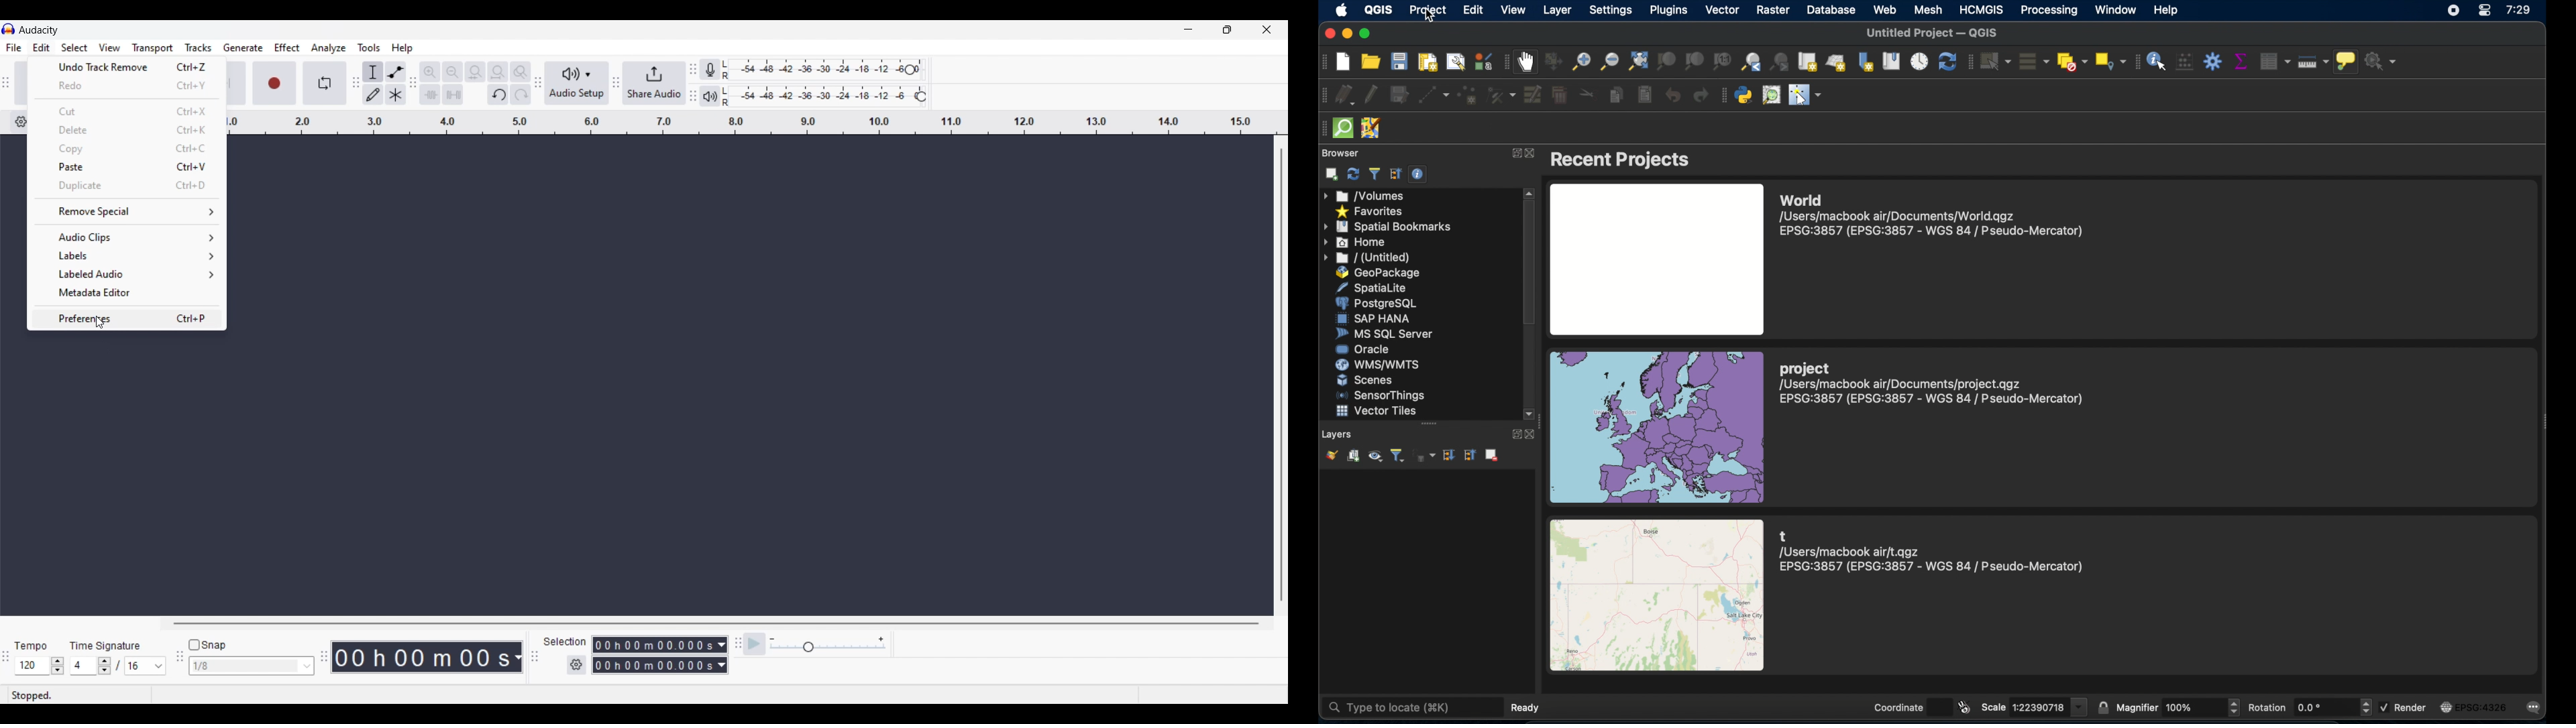 The height and width of the screenshot is (728, 2576). I want to click on copy features, so click(1615, 96).